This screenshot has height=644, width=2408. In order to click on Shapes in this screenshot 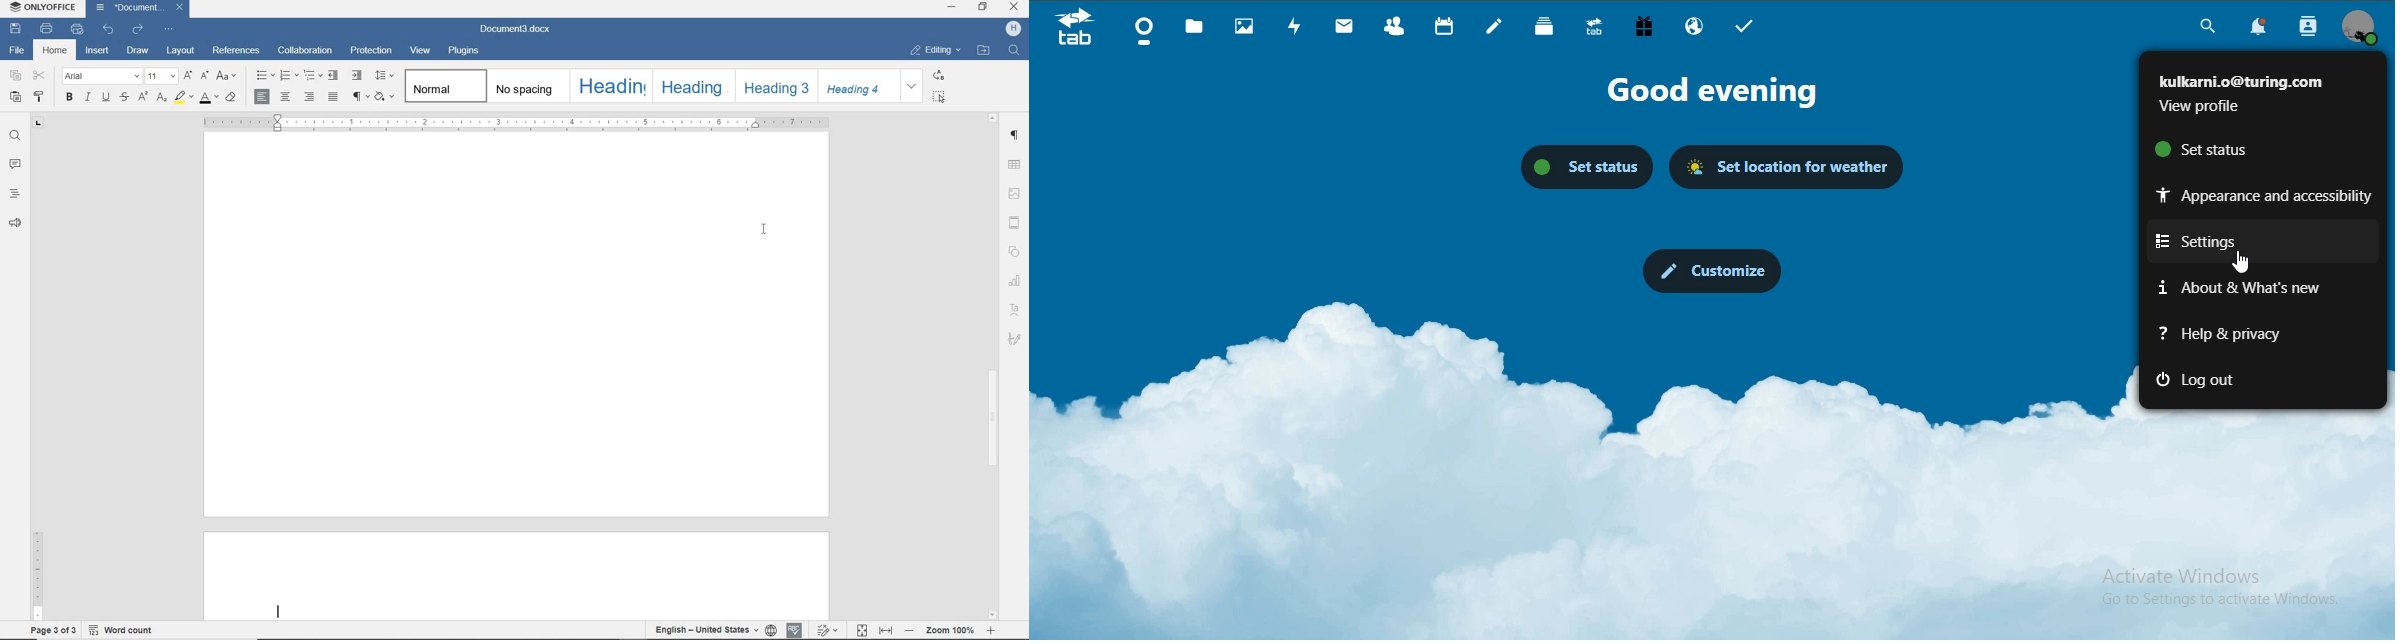, I will do `click(1018, 253)`.